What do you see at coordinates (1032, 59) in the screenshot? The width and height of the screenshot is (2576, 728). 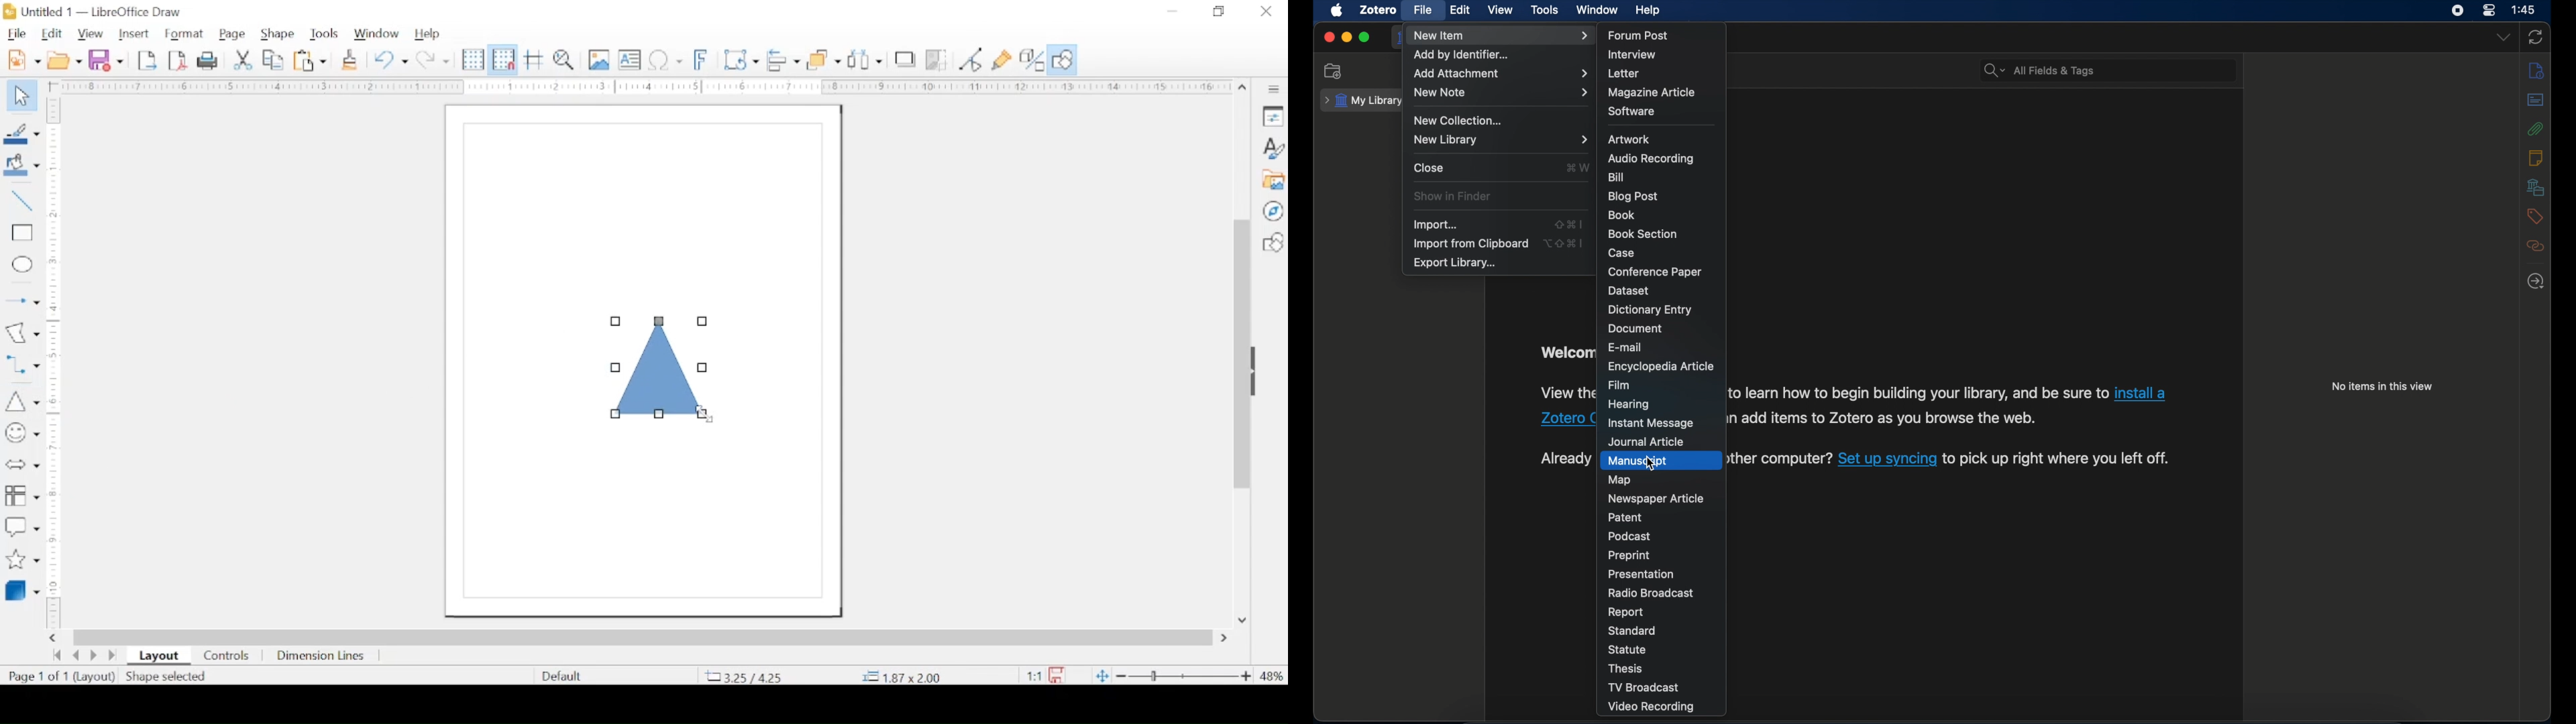 I see `toggle extrusion` at bounding box center [1032, 59].